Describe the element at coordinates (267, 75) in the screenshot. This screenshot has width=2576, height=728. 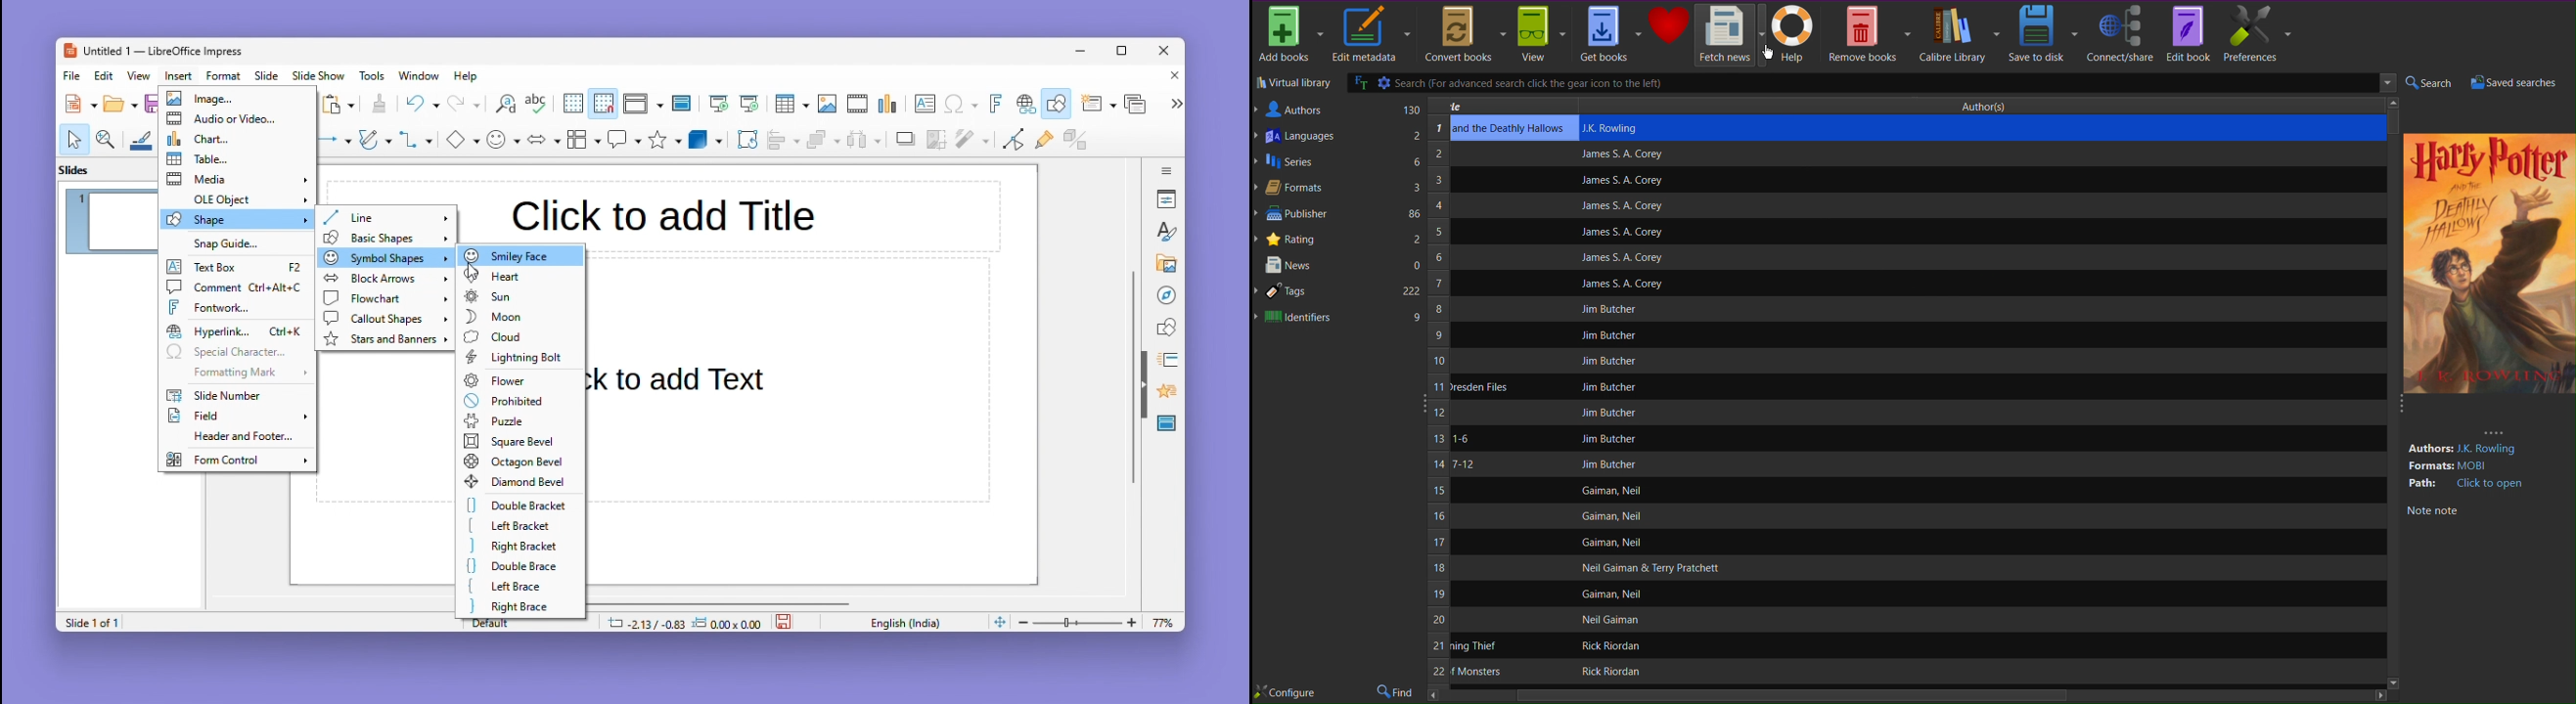
I see `Slide` at that location.